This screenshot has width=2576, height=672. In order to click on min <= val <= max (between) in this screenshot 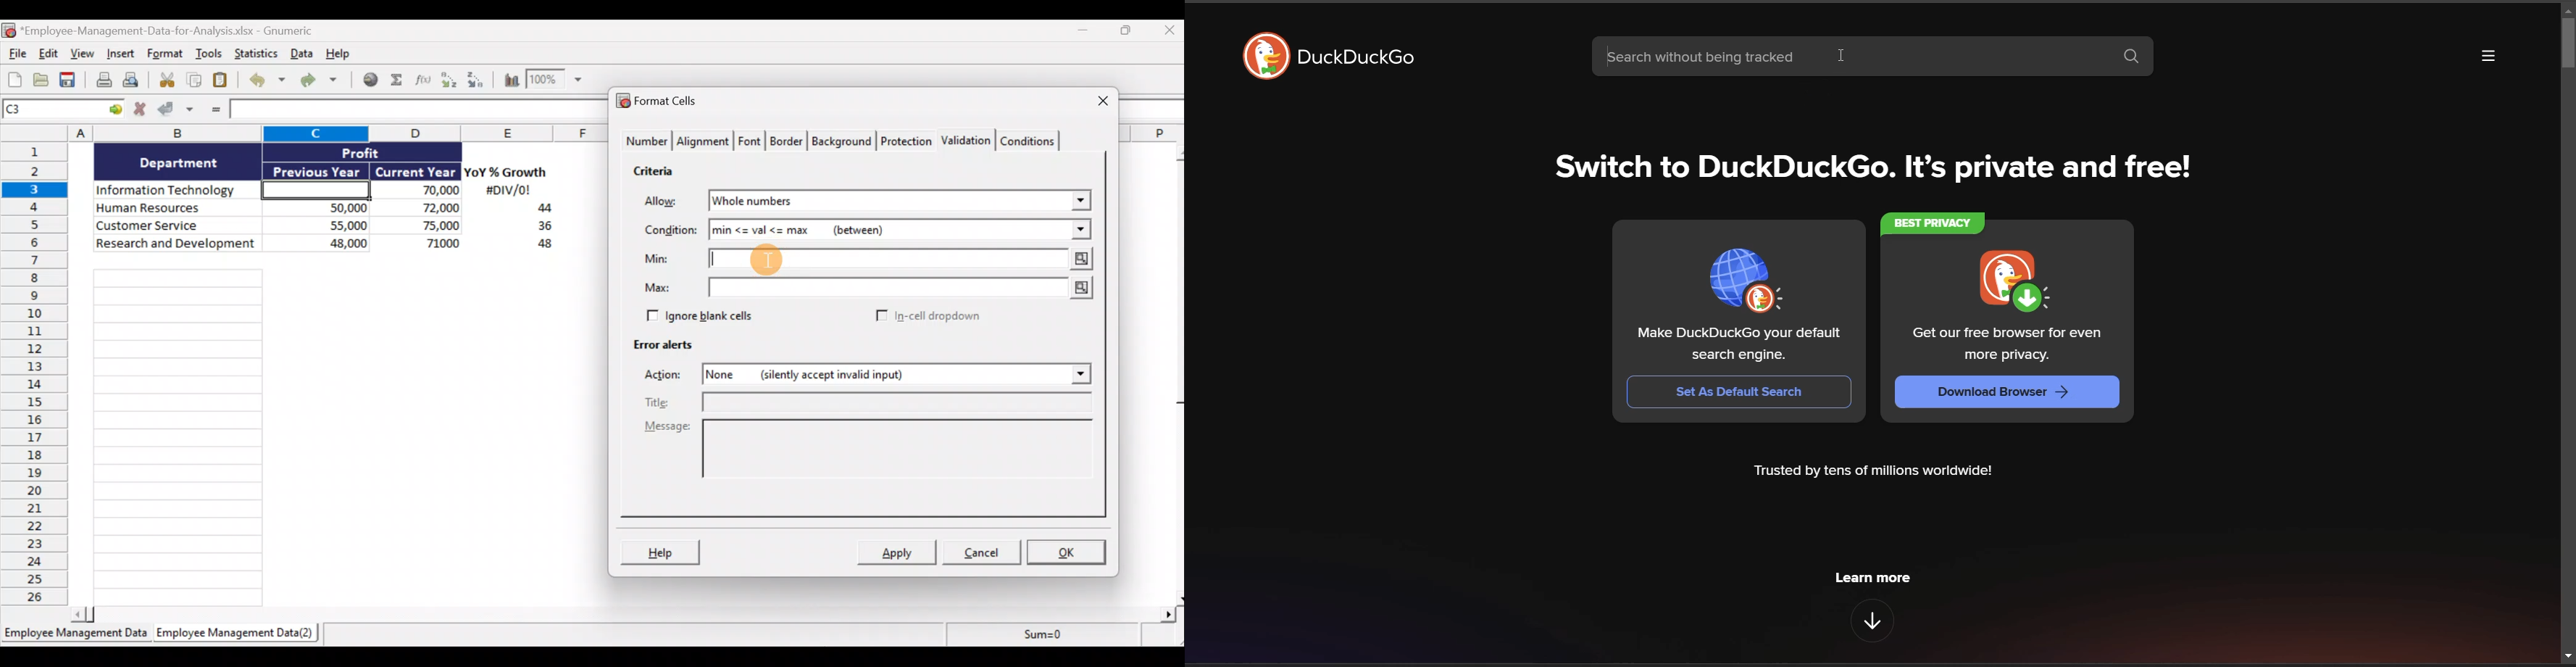, I will do `click(884, 232)`.